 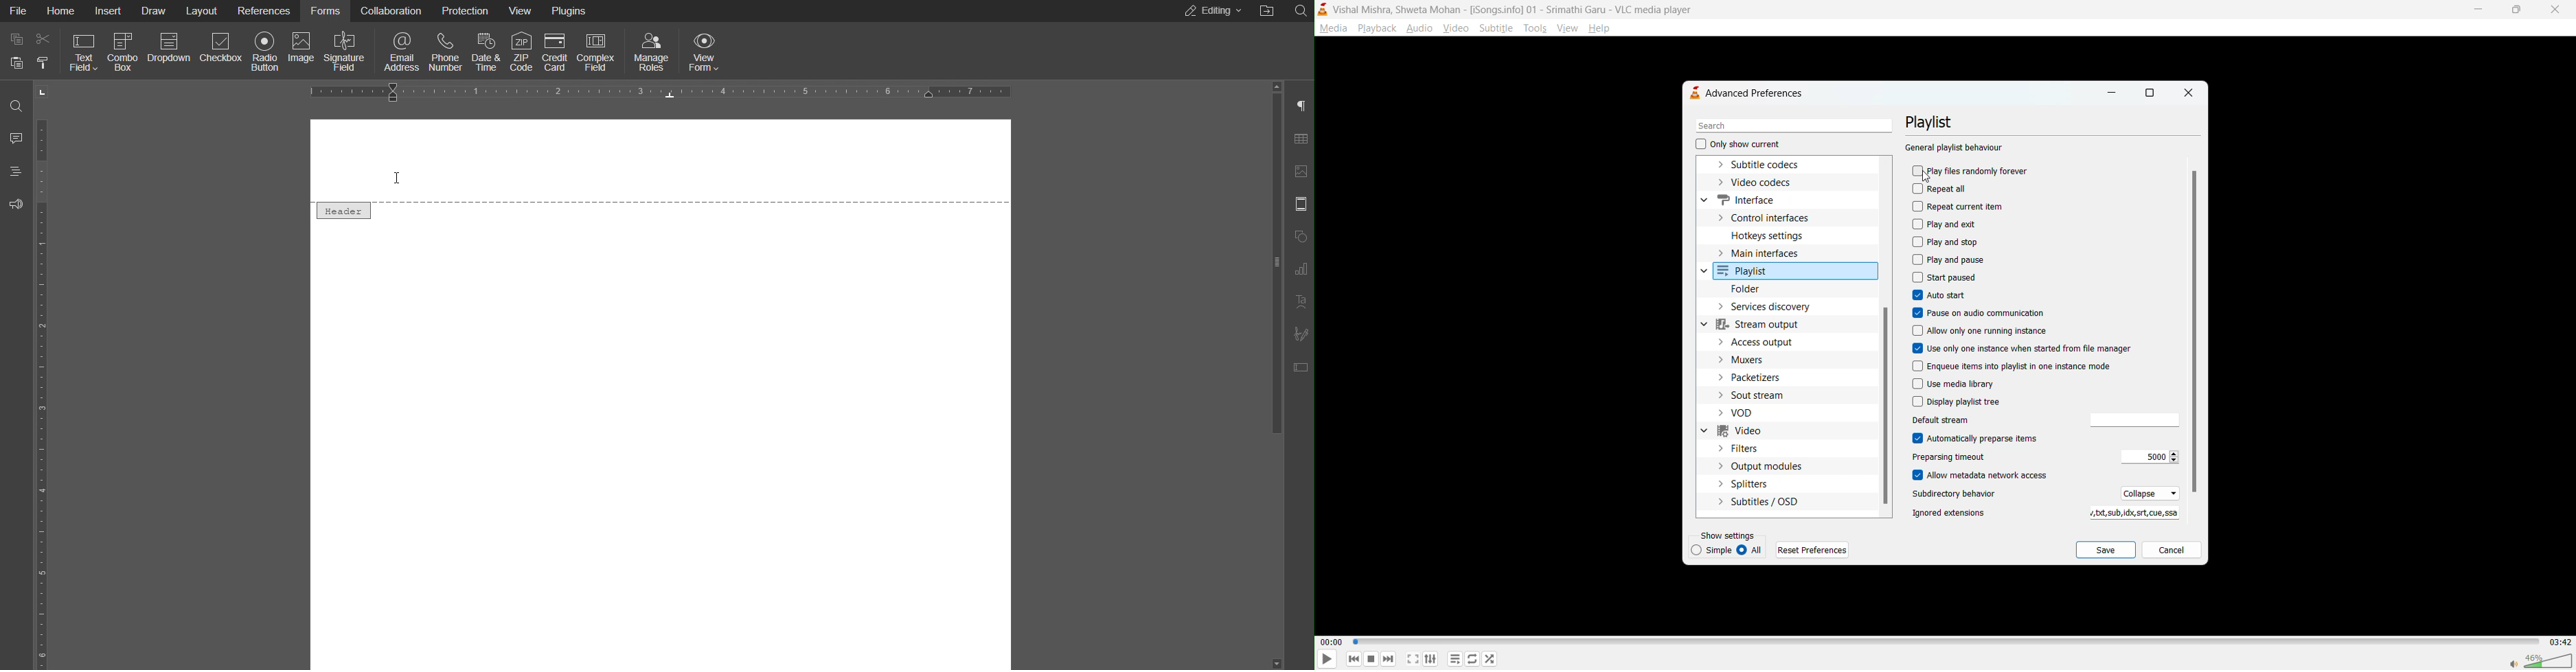 What do you see at coordinates (1470, 658) in the screenshot?
I see `loop` at bounding box center [1470, 658].